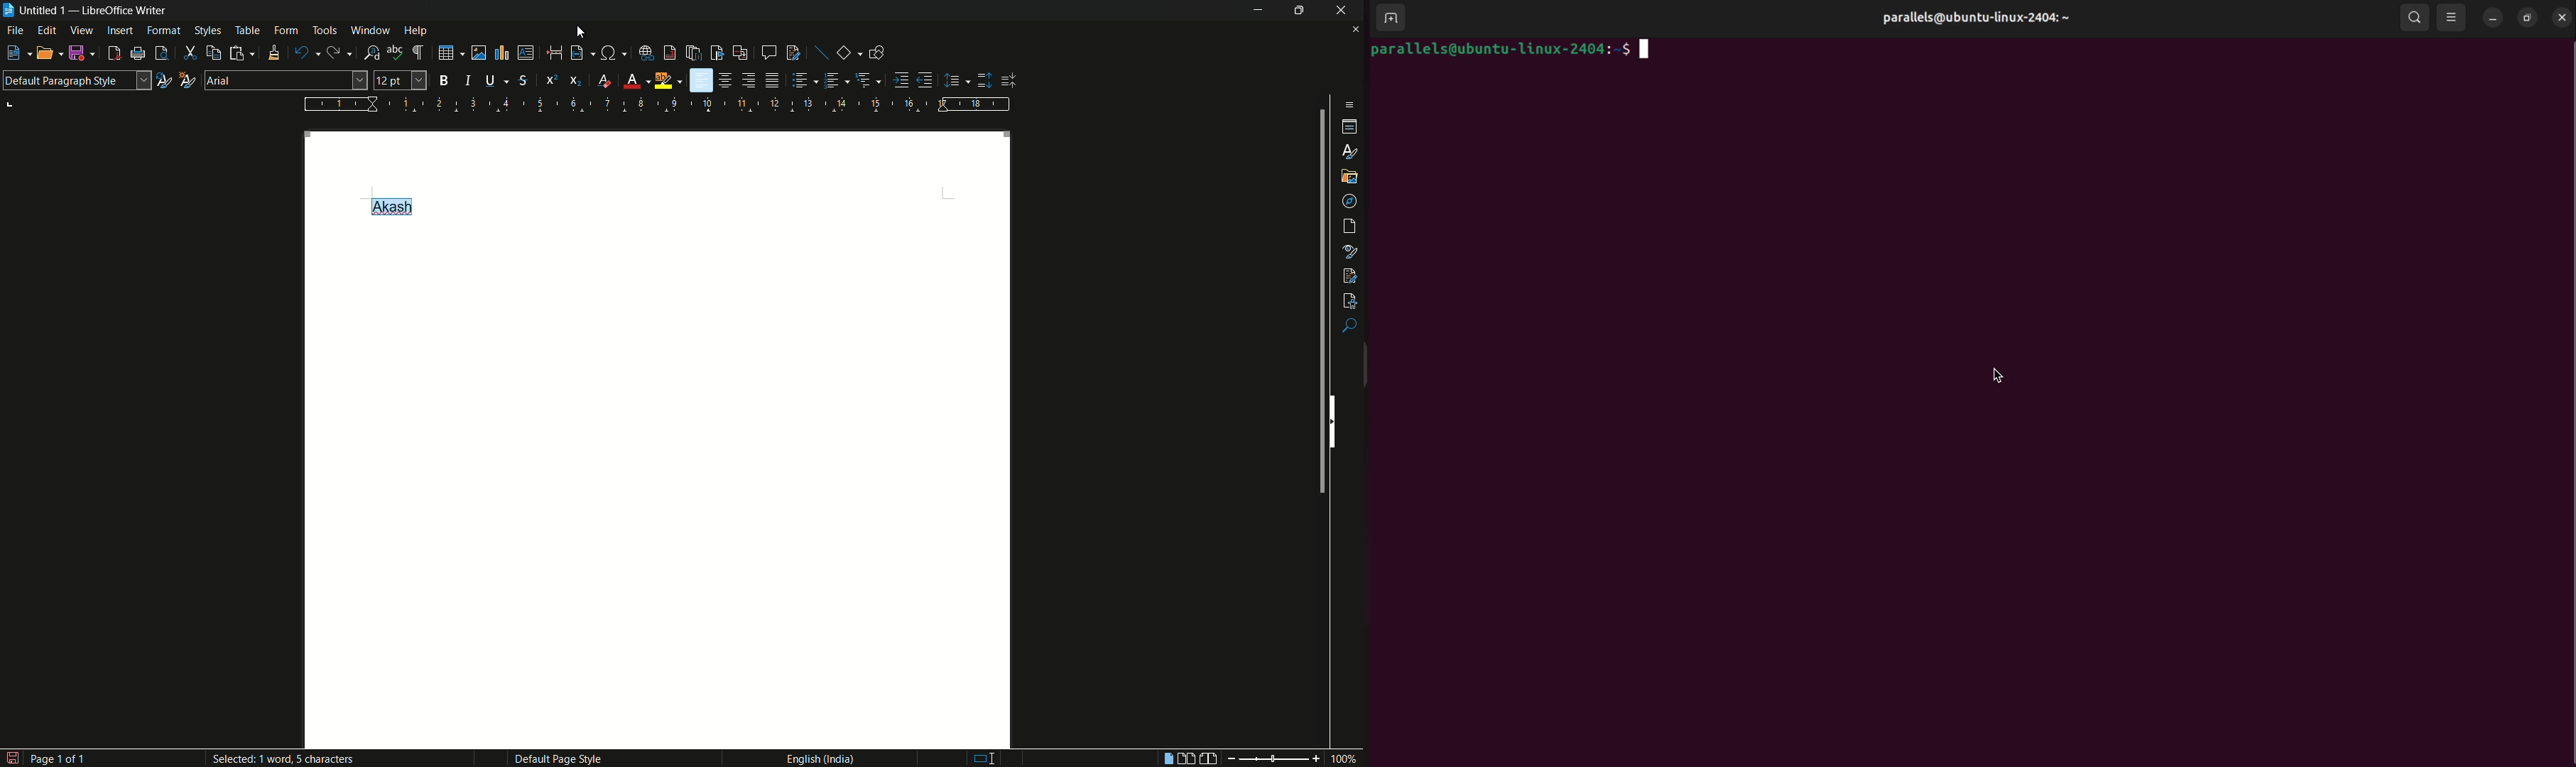 The height and width of the screenshot is (784, 2576). Describe the element at coordinates (445, 80) in the screenshot. I see `bold` at that location.